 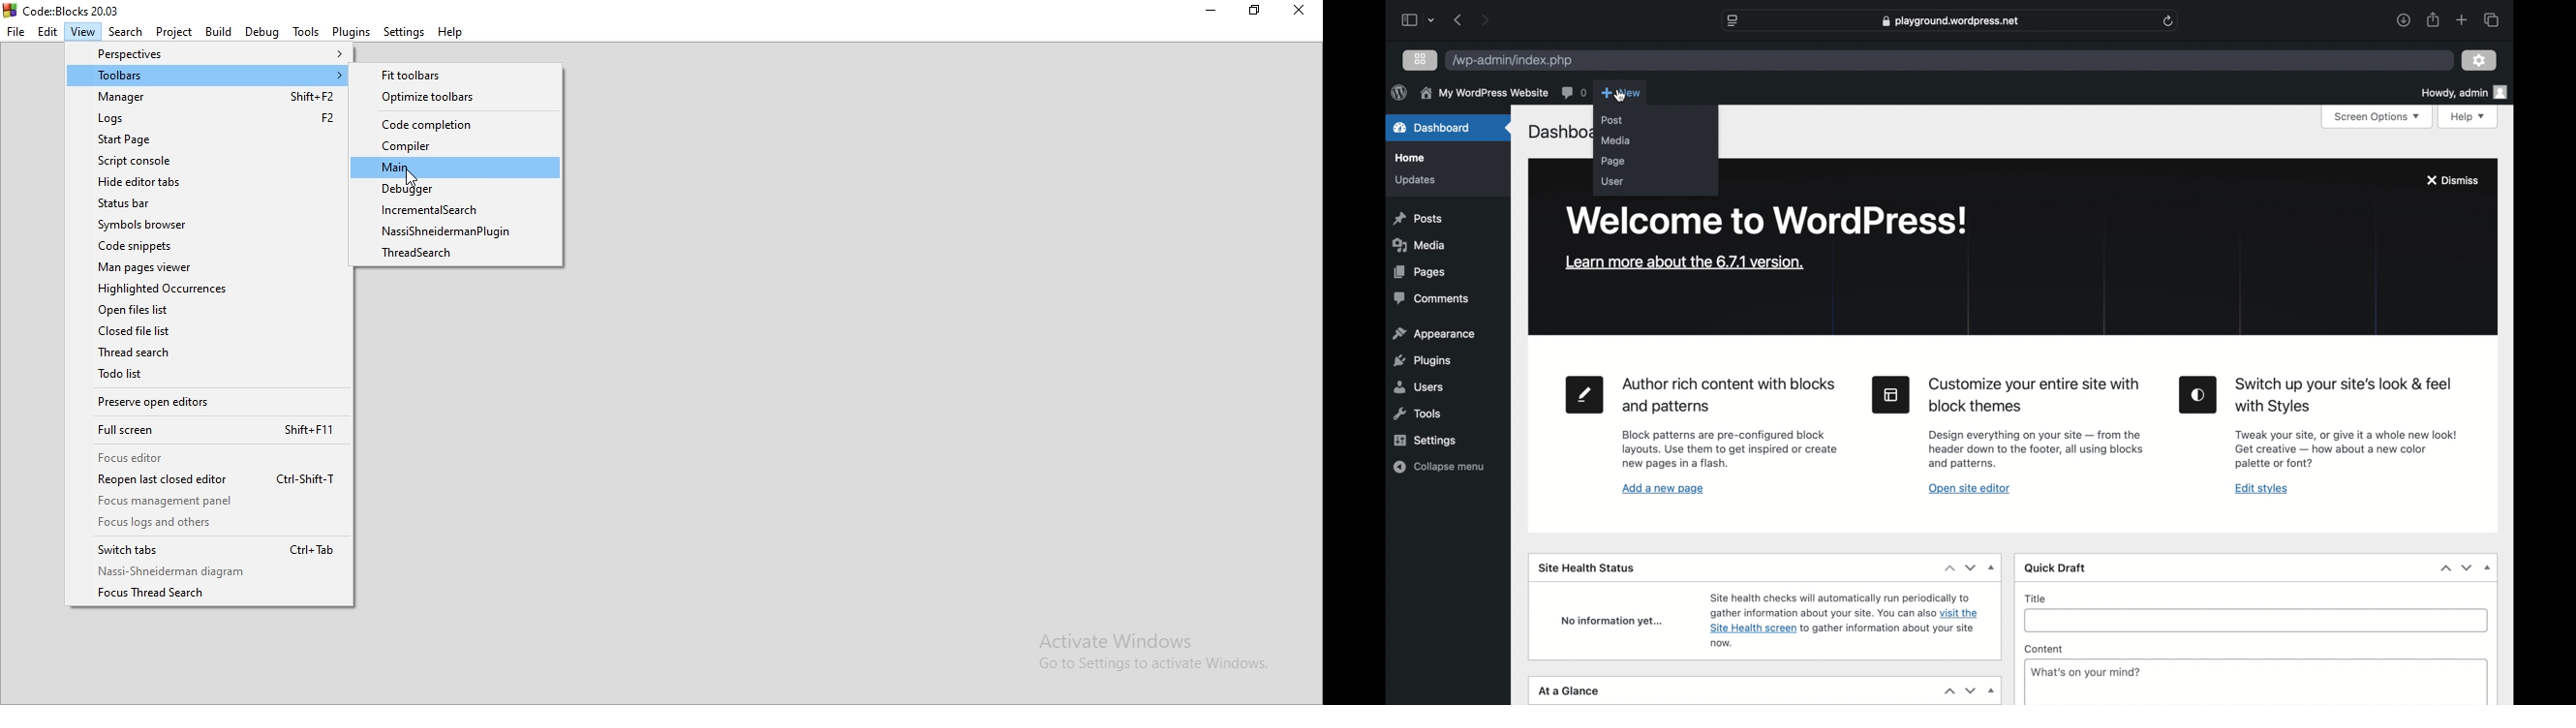 What do you see at coordinates (2036, 448) in the screenshot?
I see `info site editor tool information` at bounding box center [2036, 448].